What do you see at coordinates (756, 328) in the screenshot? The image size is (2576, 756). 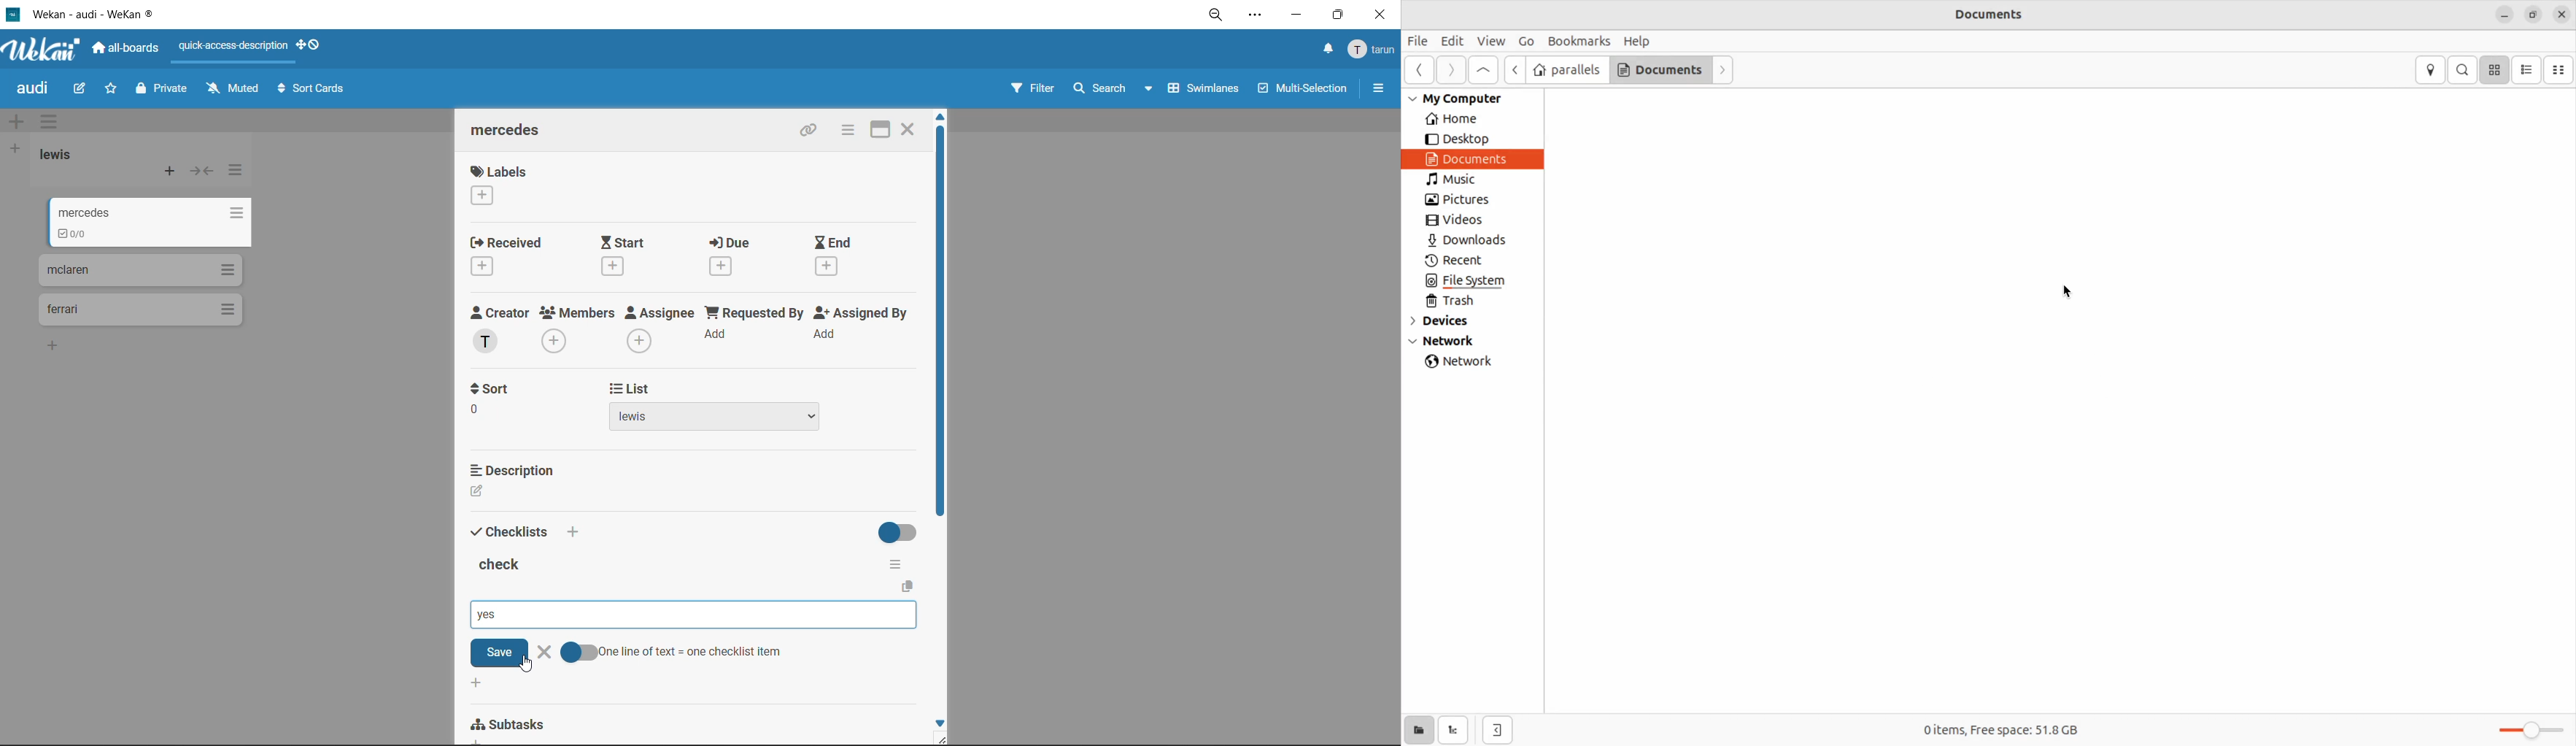 I see `requested by` at bounding box center [756, 328].